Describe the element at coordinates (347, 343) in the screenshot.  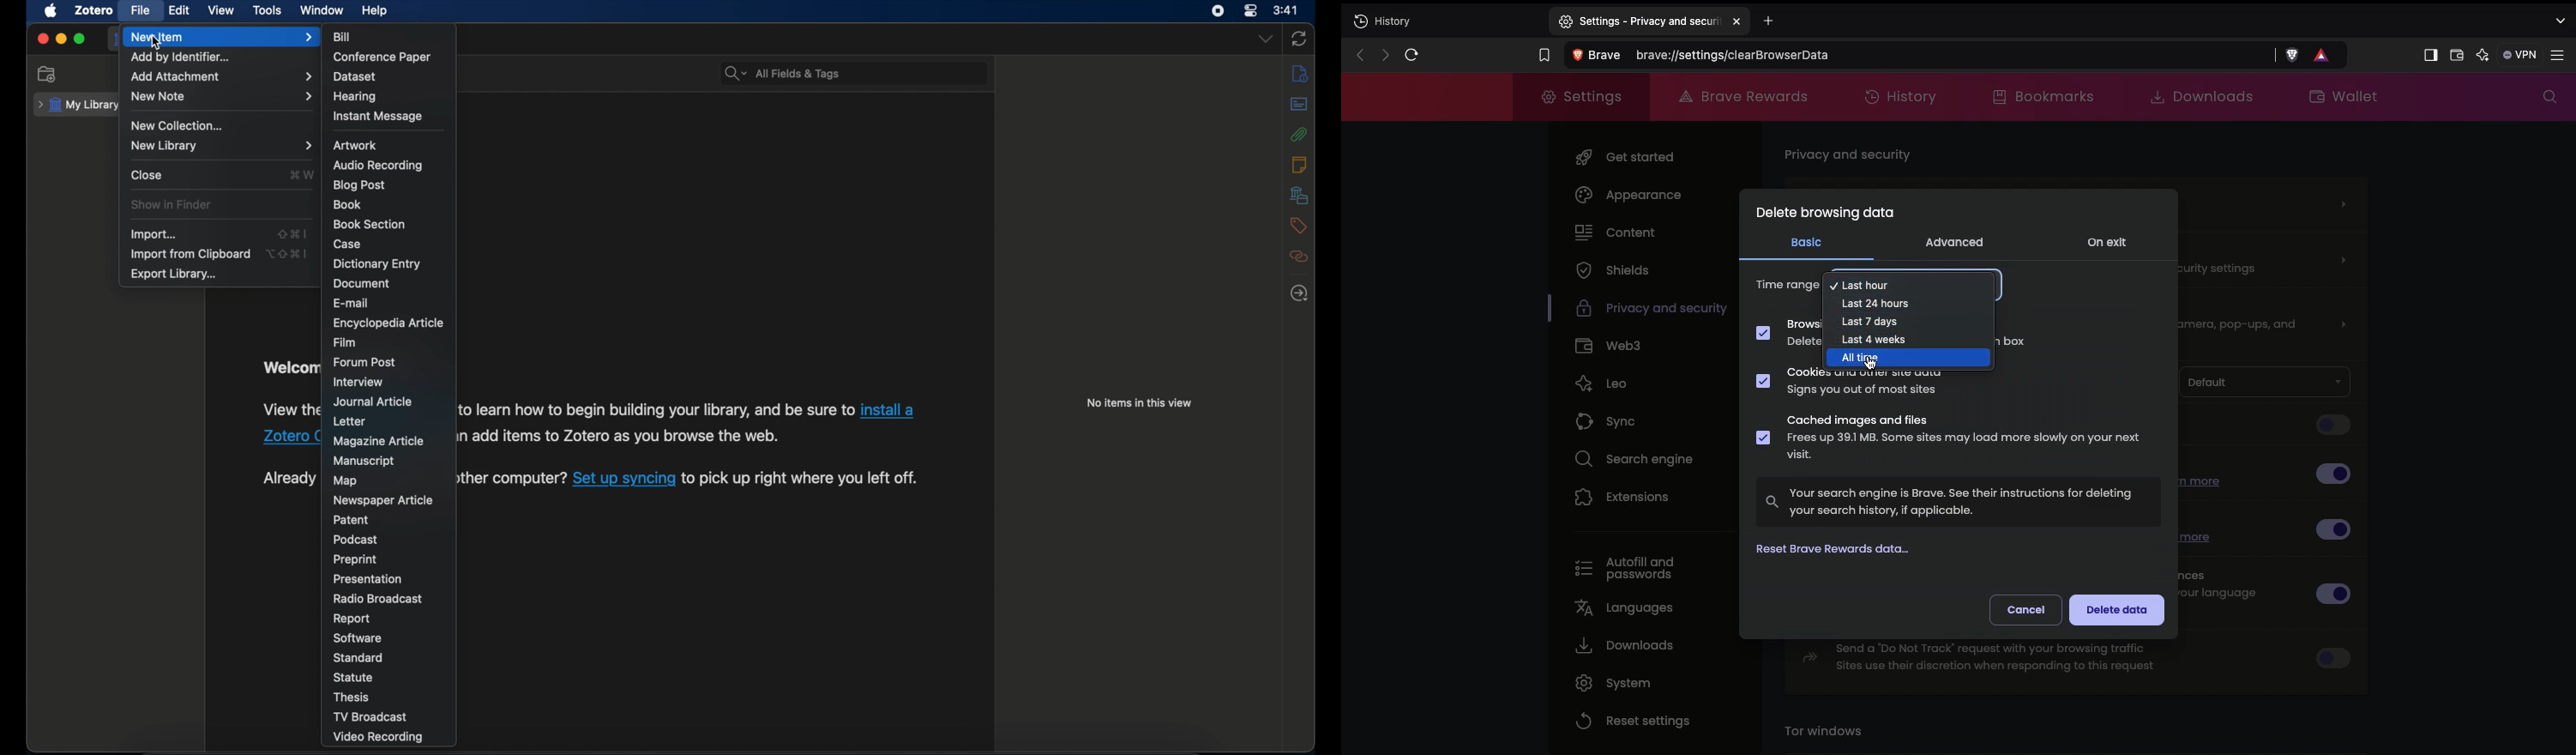
I see `film` at that location.